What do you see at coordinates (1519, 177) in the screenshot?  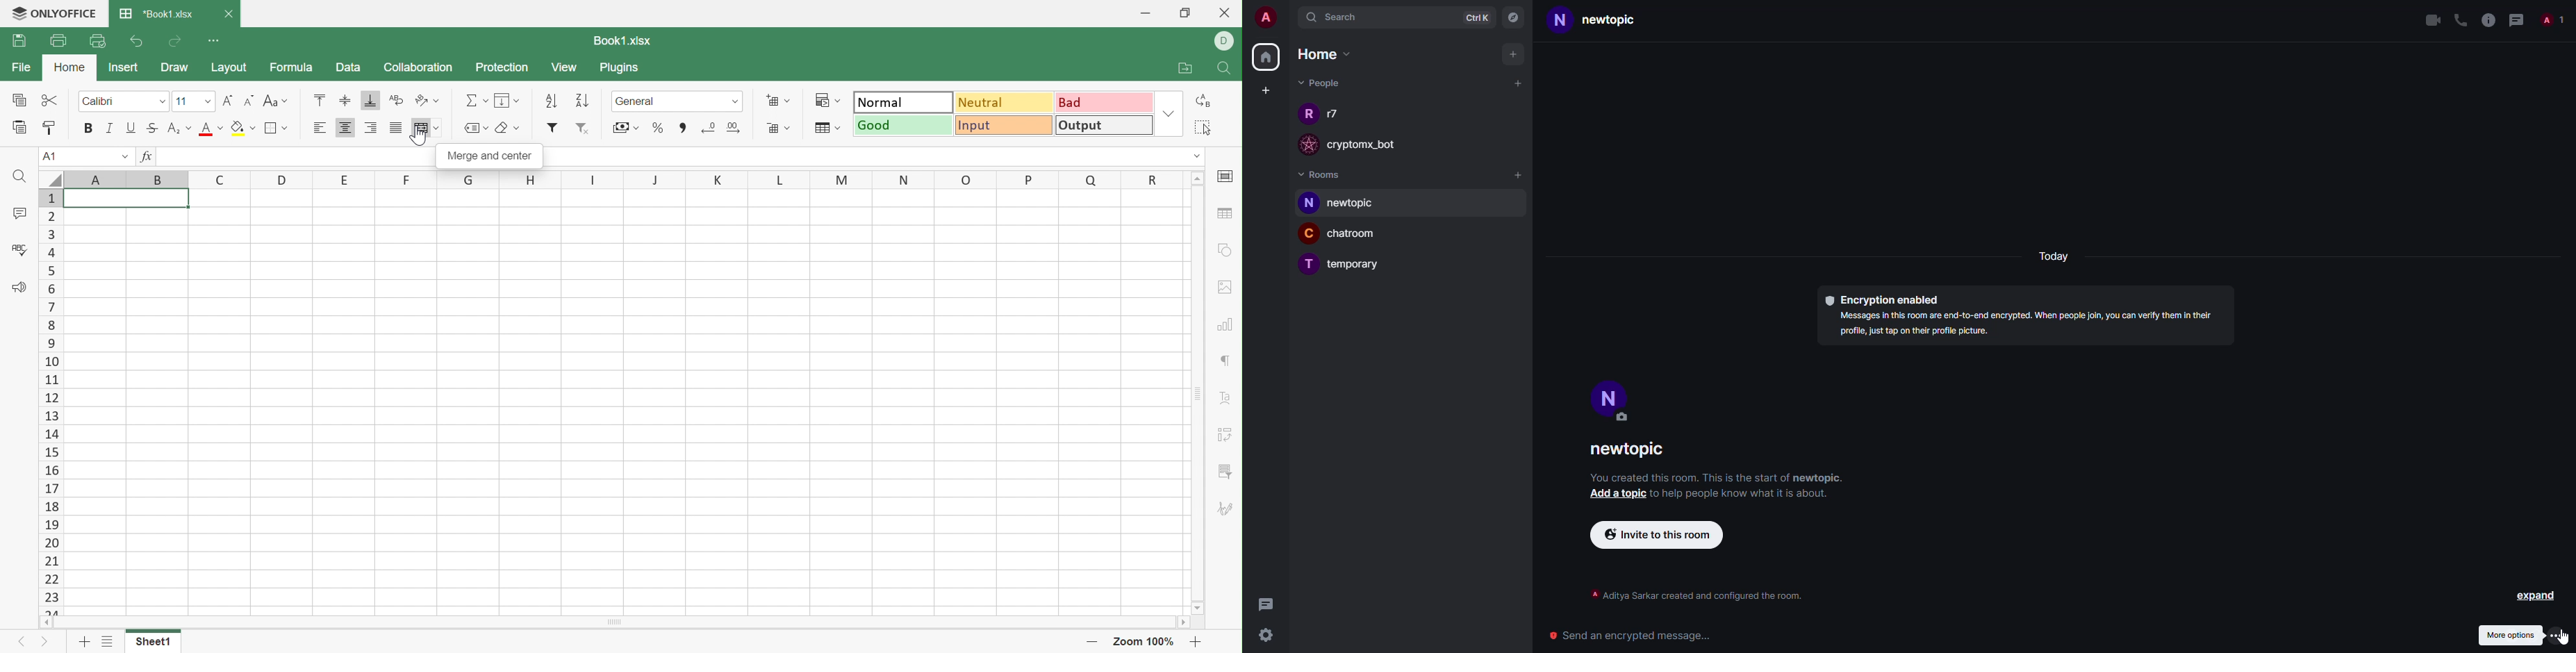 I see `add` at bounding box center [1519, 177].